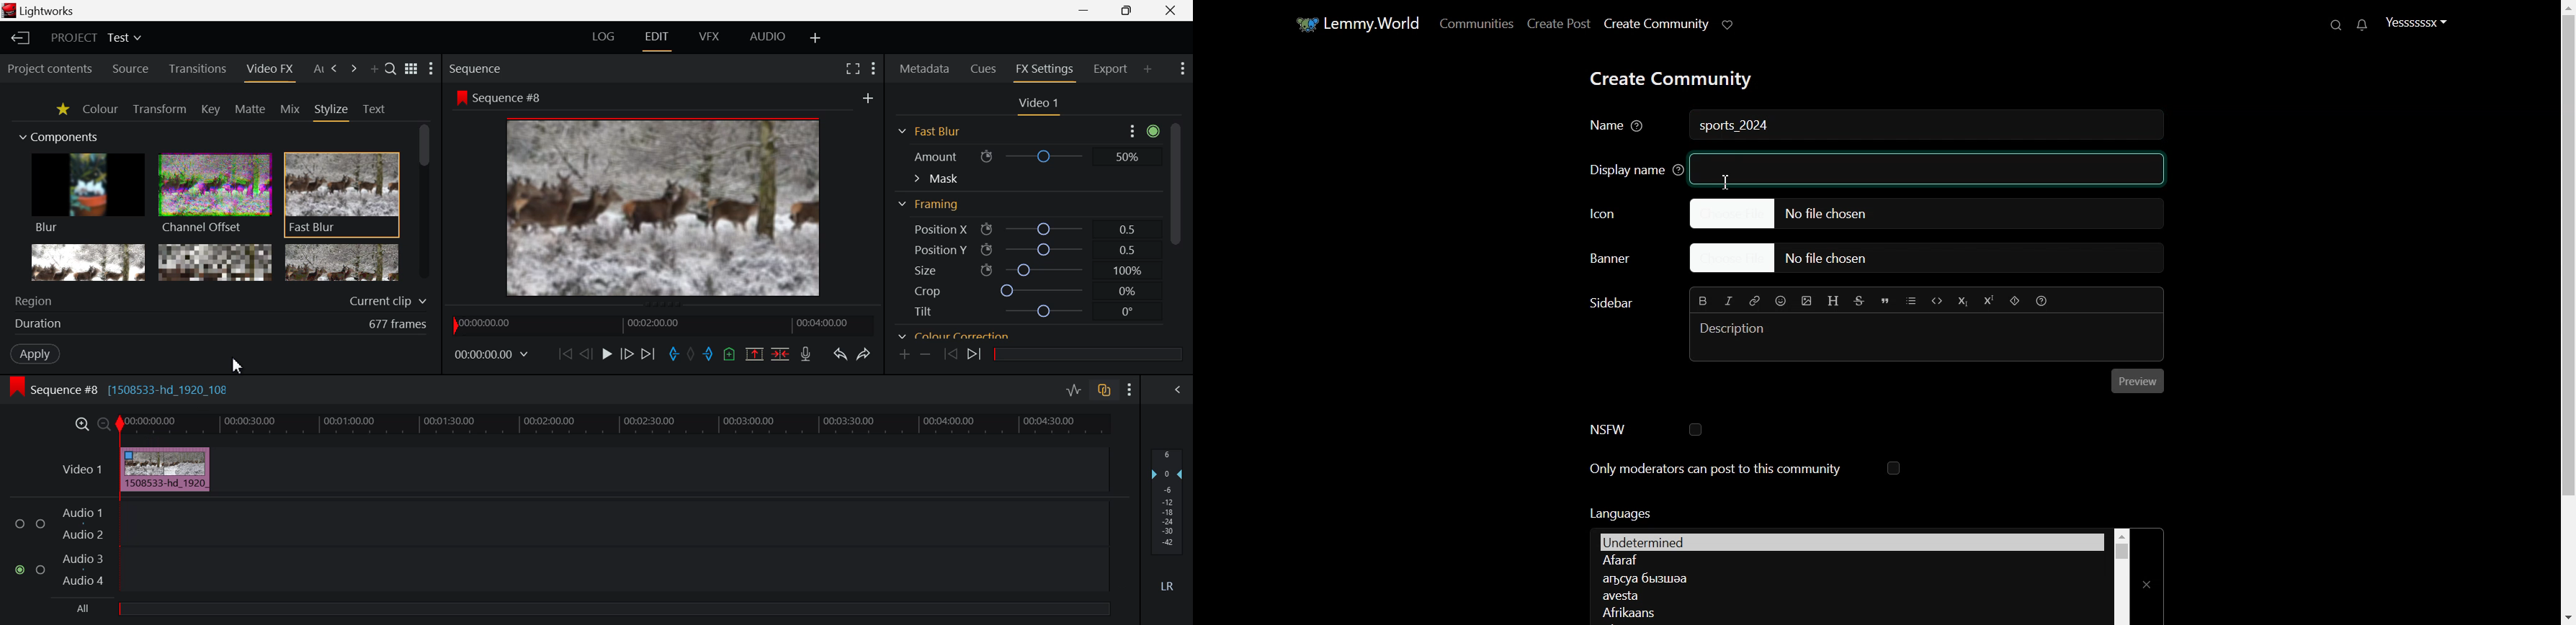 The image size is (2576, 644). Describe the element at coordinates (1029, 157) in the screenshot. I see `Amount` at that location.